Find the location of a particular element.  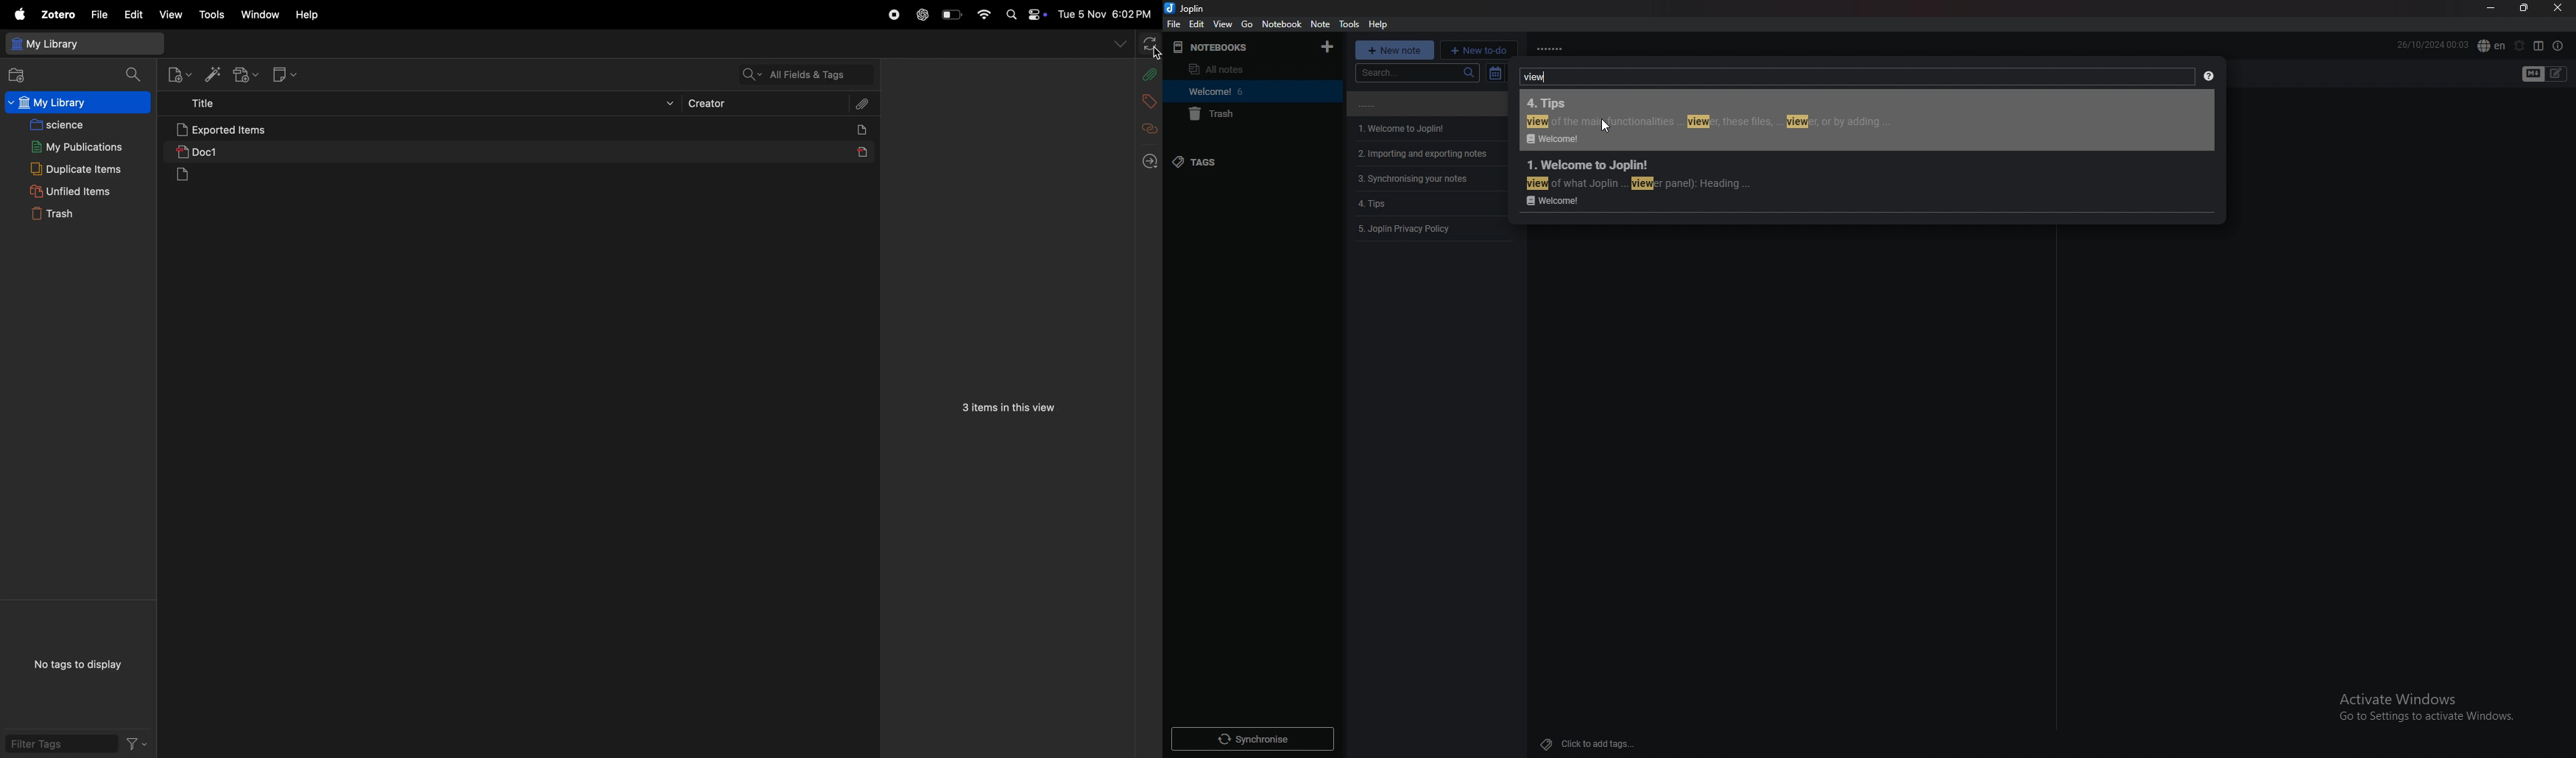

resize is located at coordinates (2527, 8).